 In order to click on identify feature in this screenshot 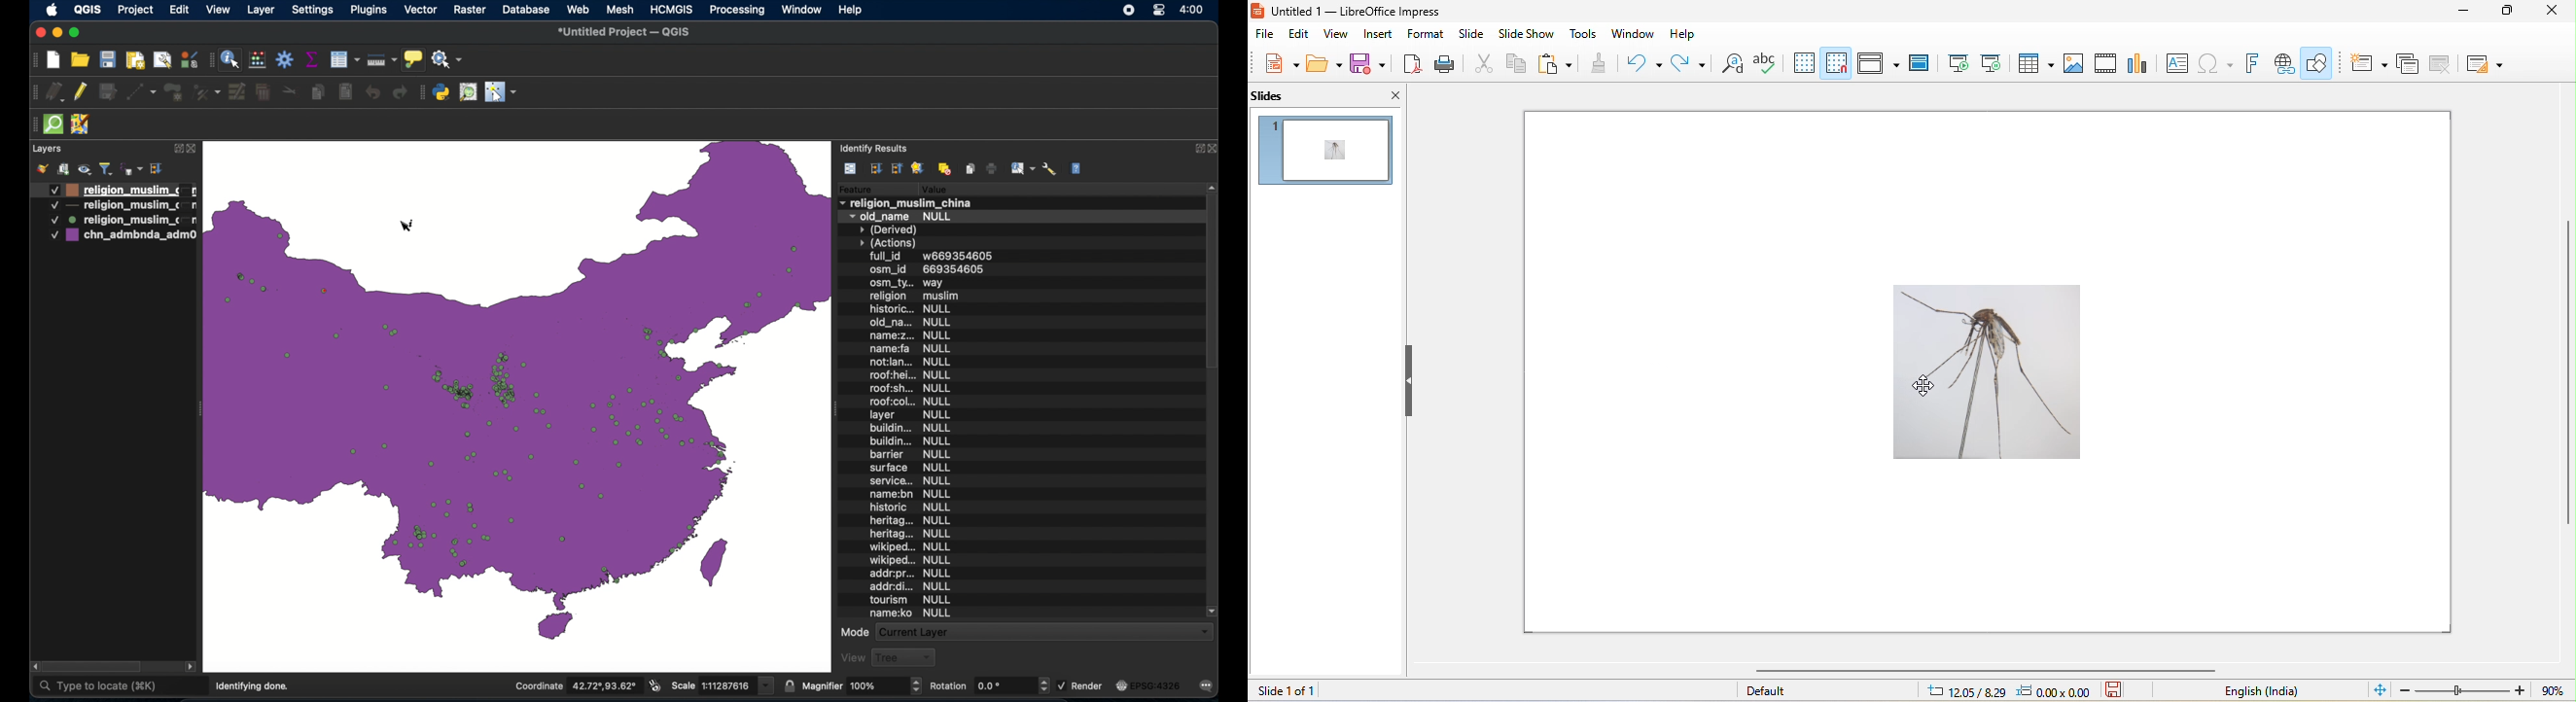, I will do `click(231, 62)`.